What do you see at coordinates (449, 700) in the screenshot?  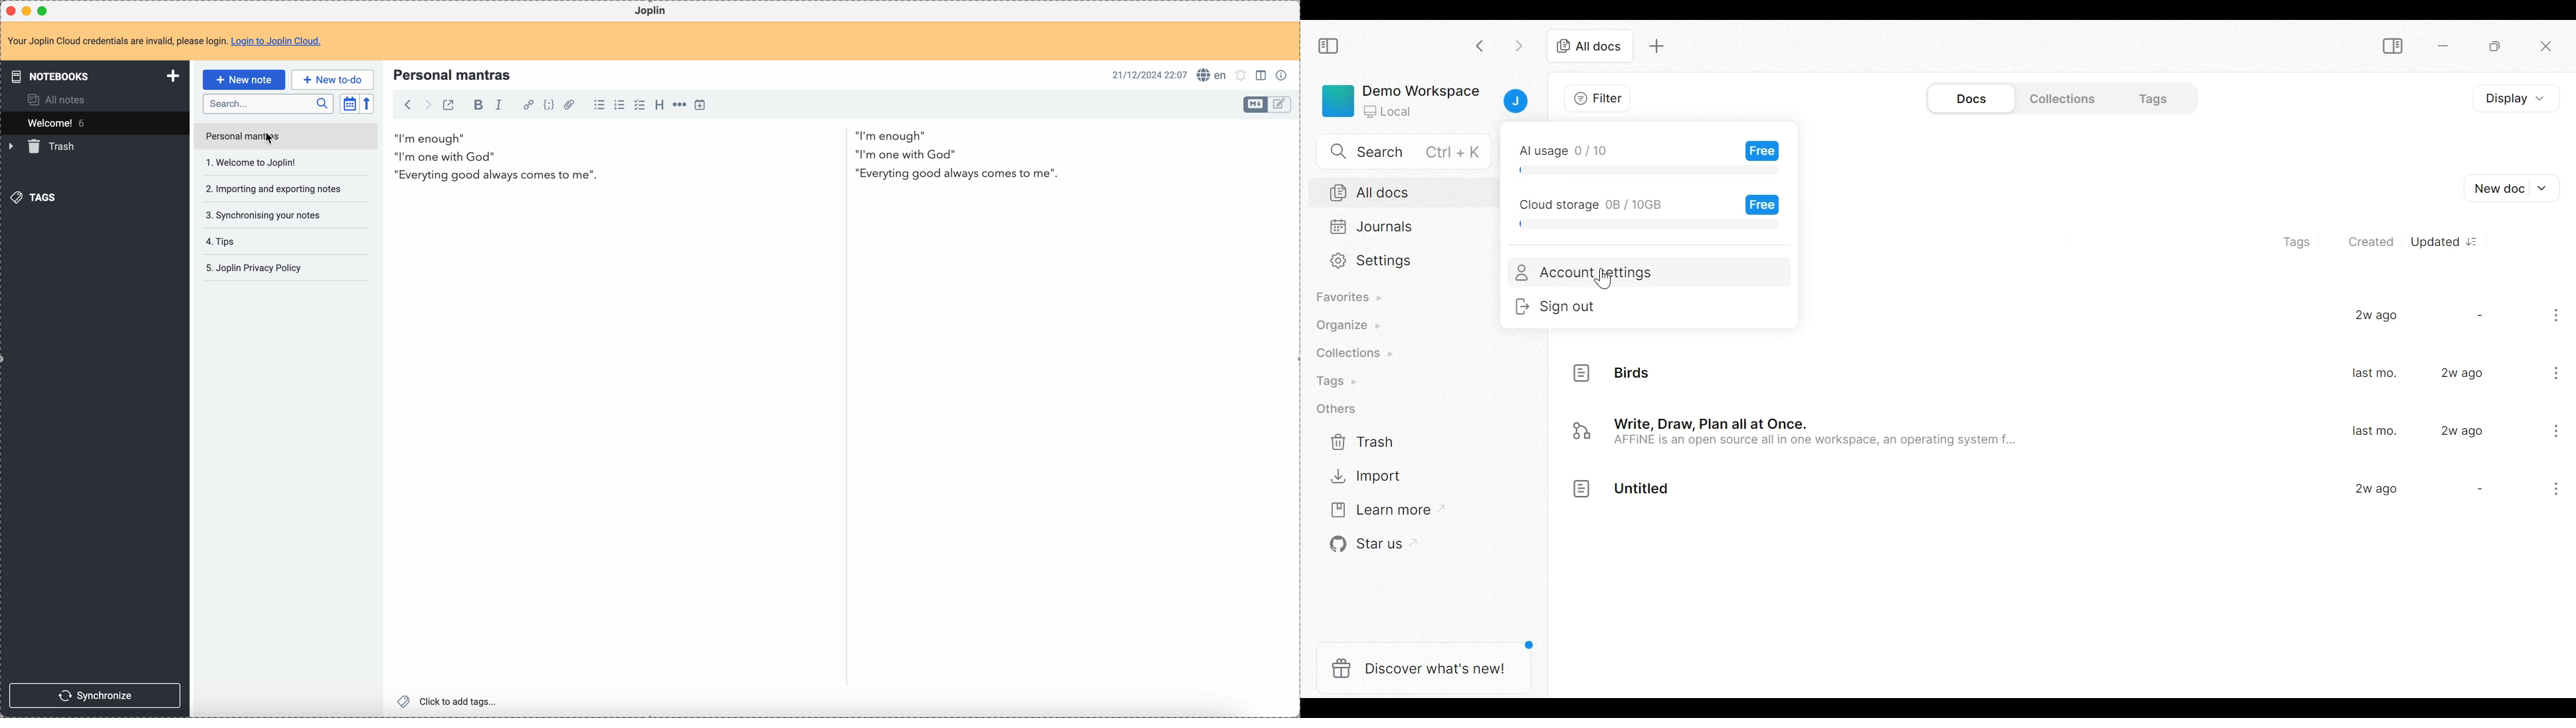 I see `click to add tags` at bounding box center [449, 700].